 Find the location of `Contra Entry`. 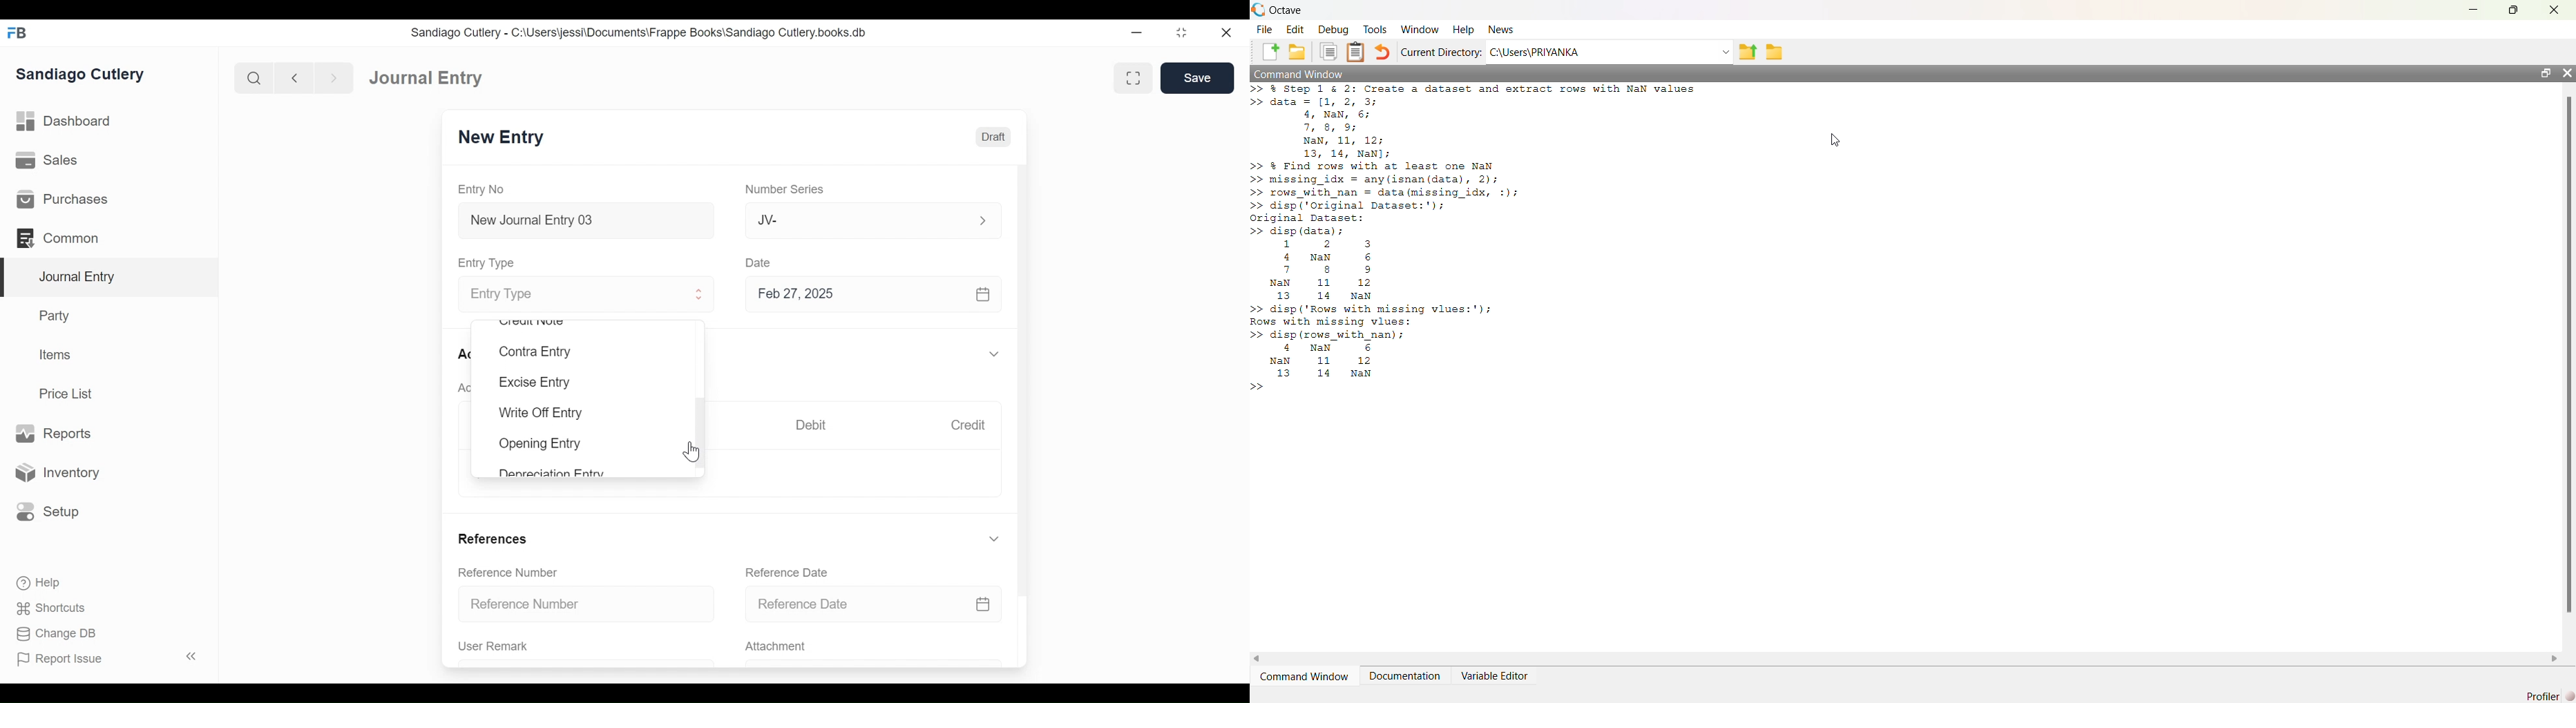

Contra Entry is located at coordinates (537, 352).